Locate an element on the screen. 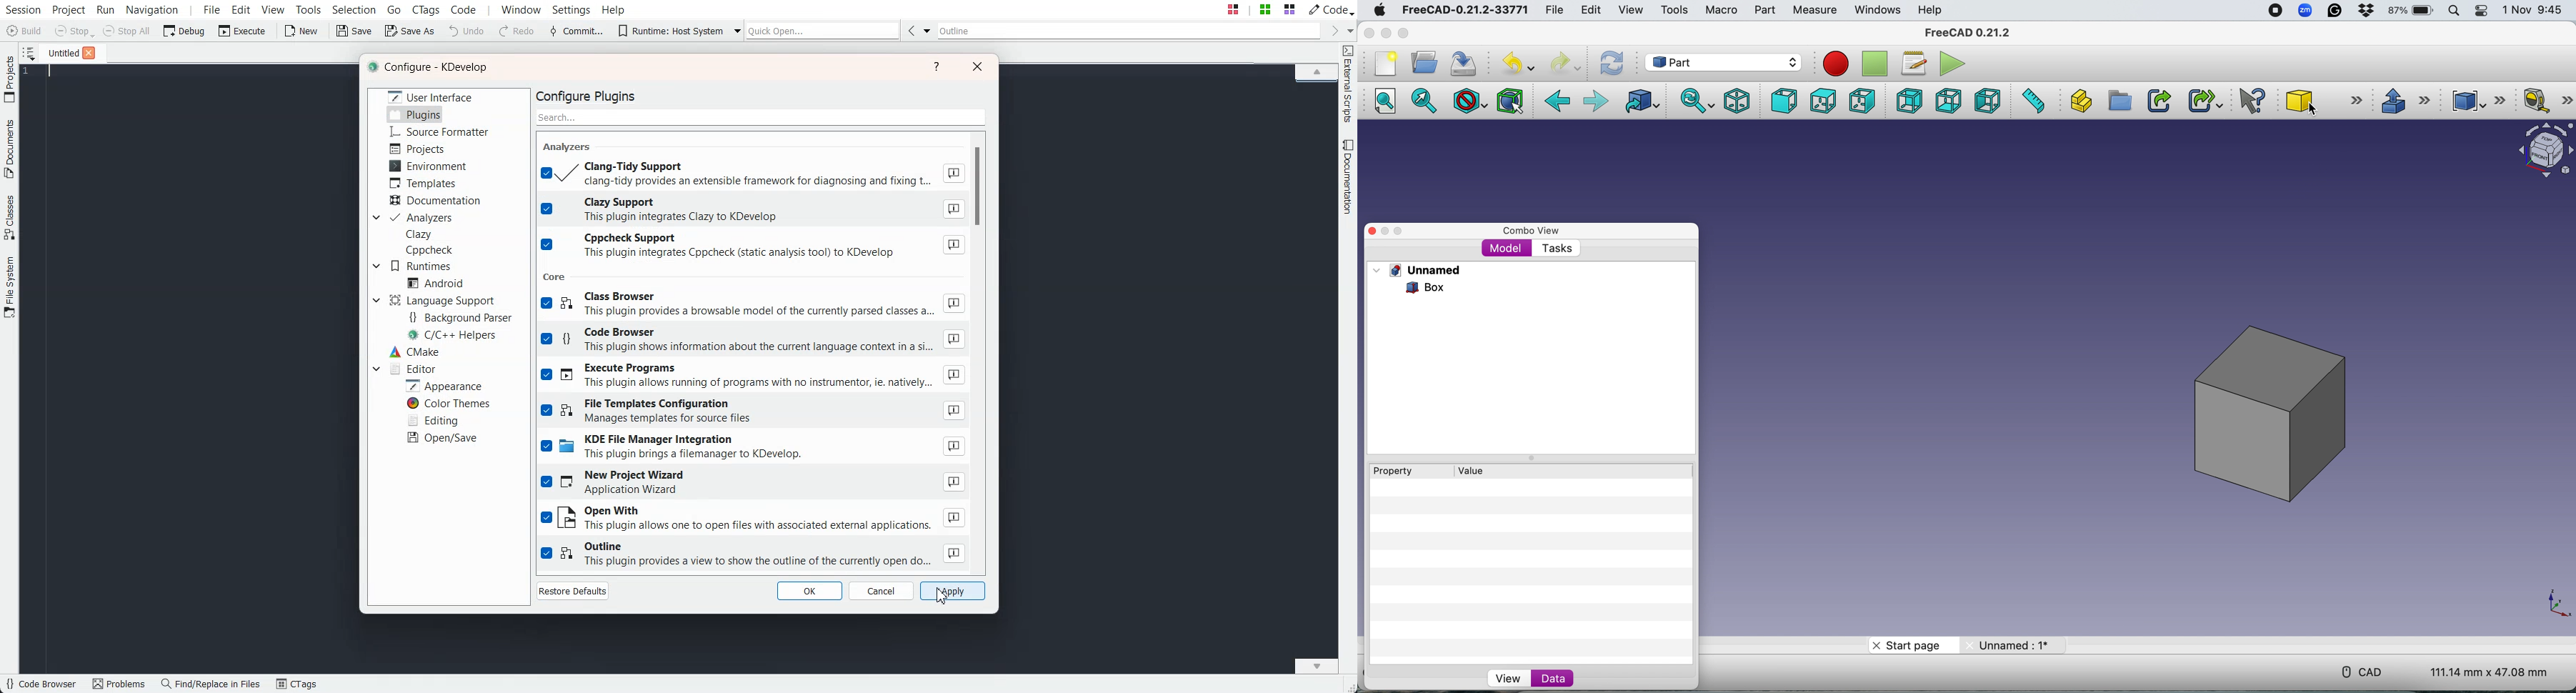 This screenshot has width=2576, height=700. Extrude is located at coordinates (2405, 100).